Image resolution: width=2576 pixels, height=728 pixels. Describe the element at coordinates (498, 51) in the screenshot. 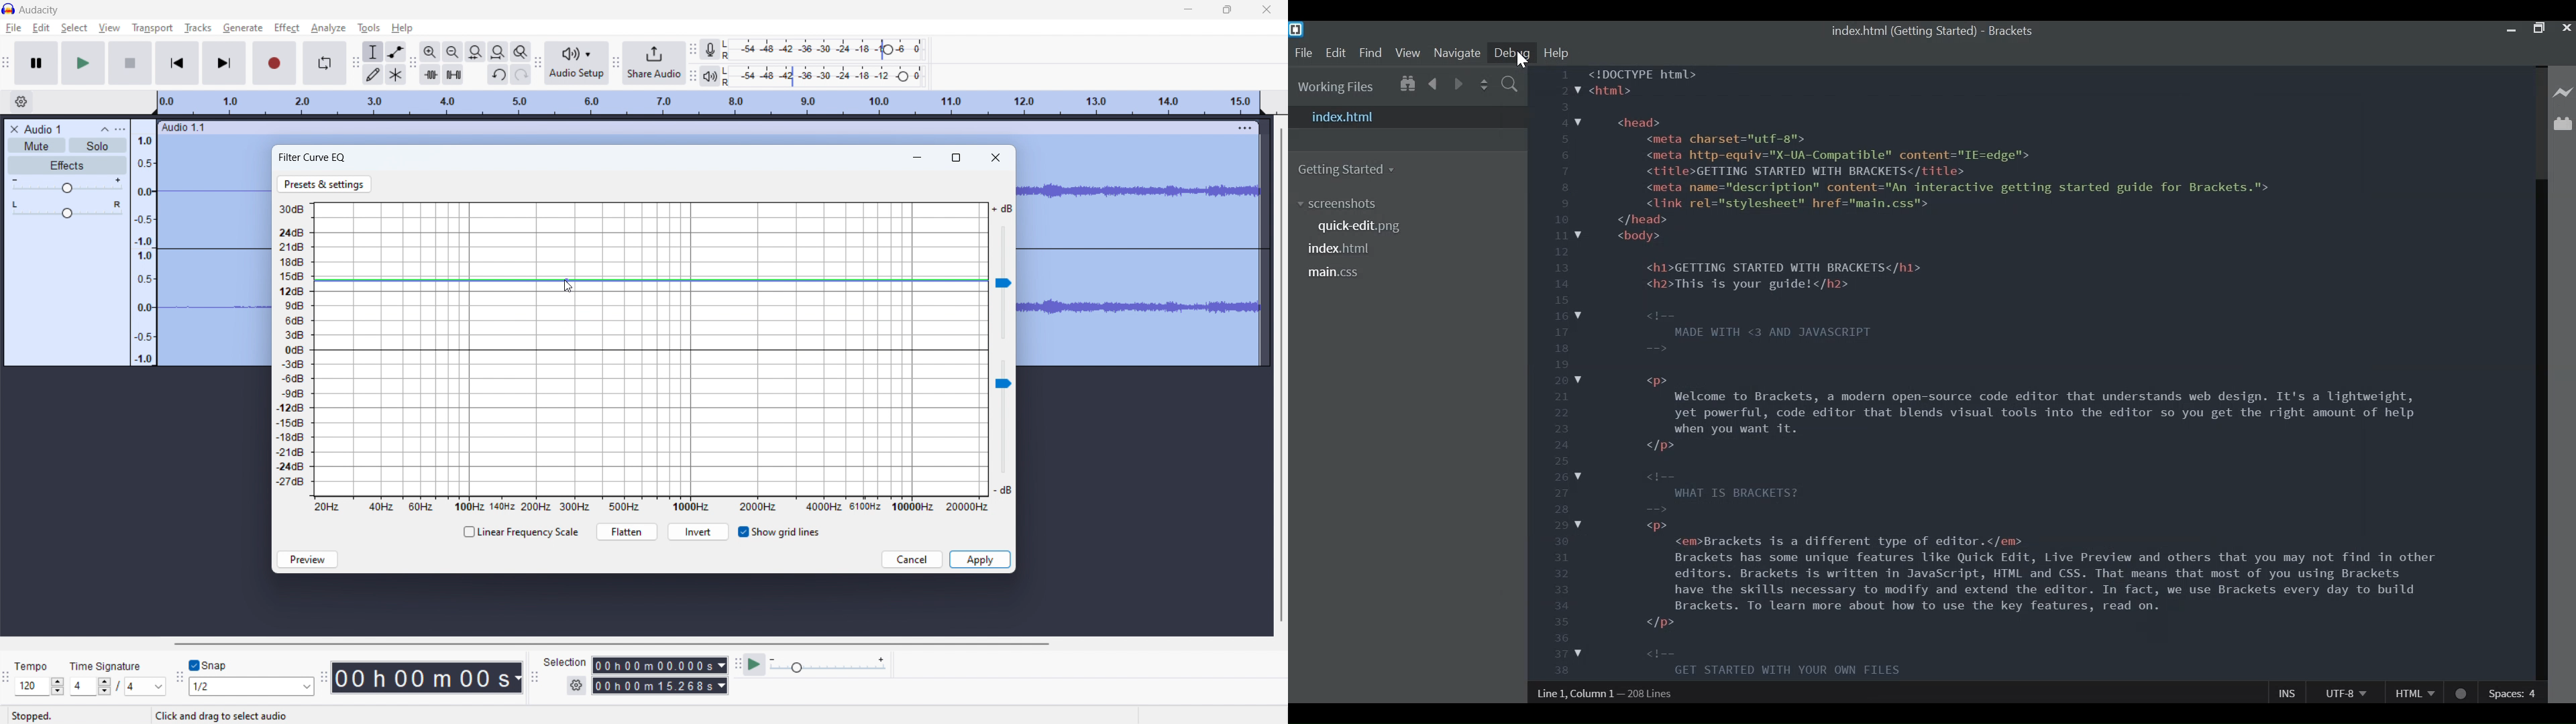

I see `fit project to width` at that location.